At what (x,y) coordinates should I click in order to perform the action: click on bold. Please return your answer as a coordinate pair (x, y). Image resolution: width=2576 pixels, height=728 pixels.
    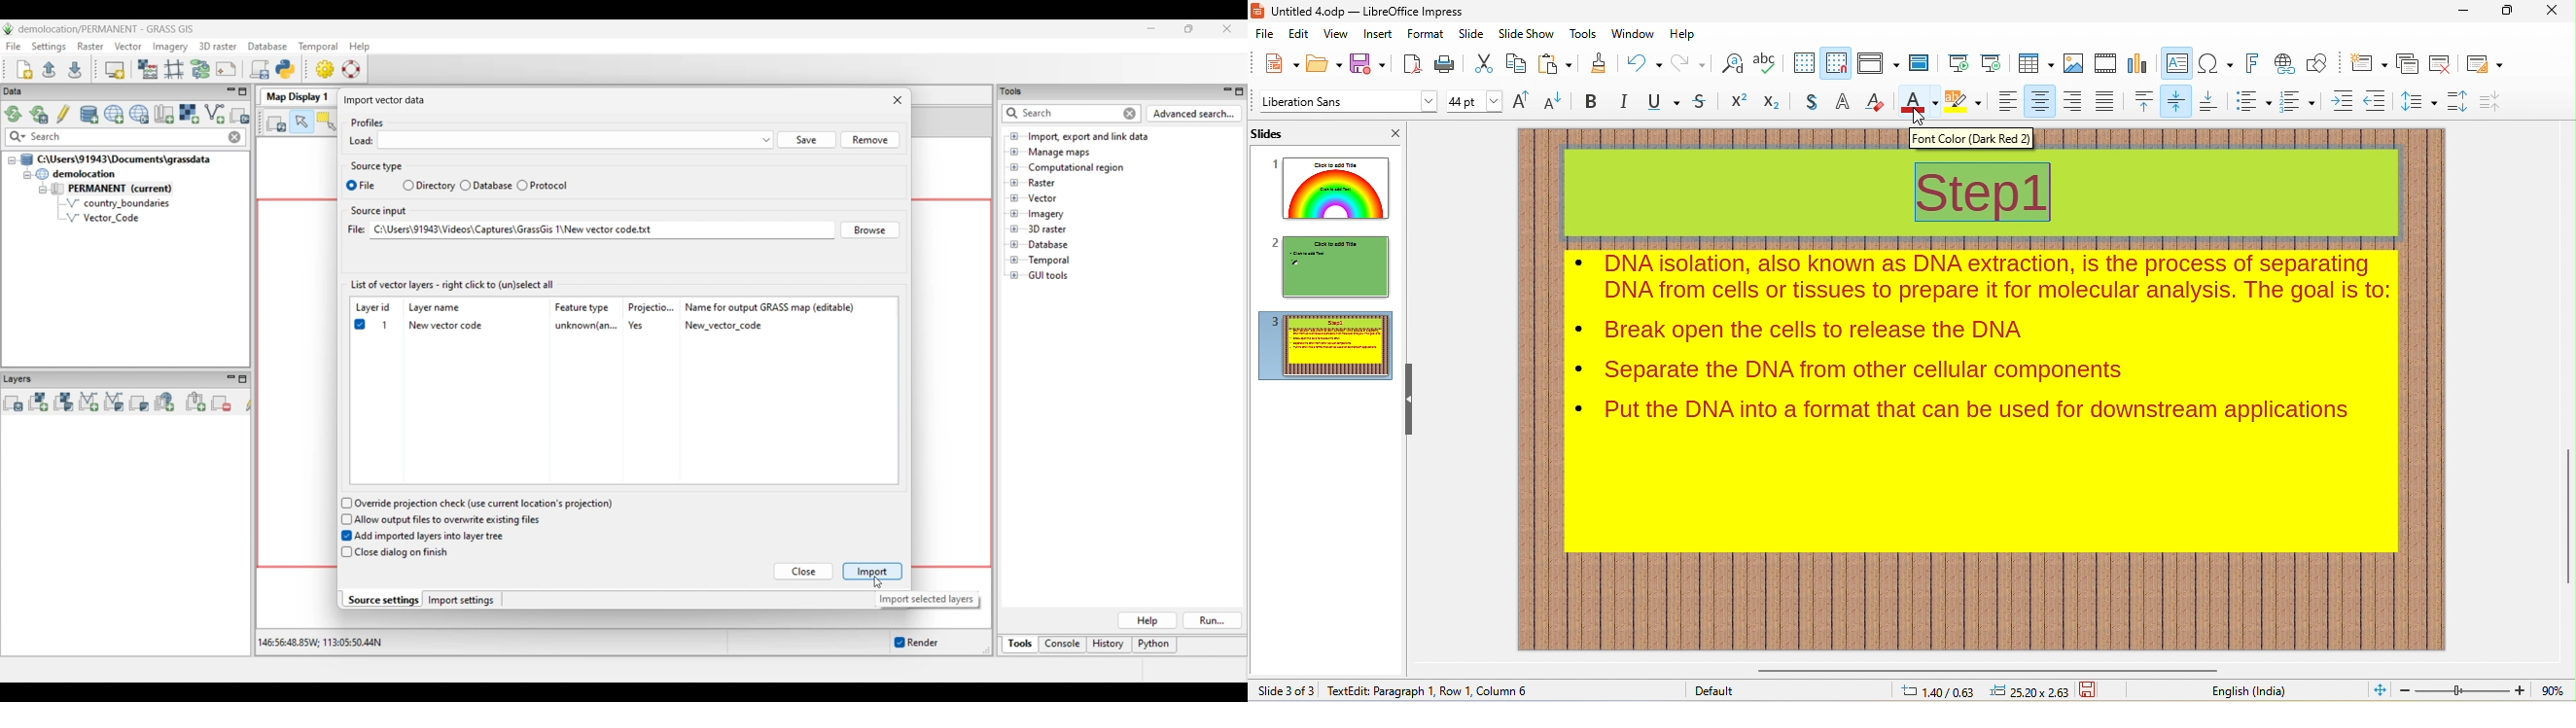
    Looking at the image, I should click on (1591, 101).